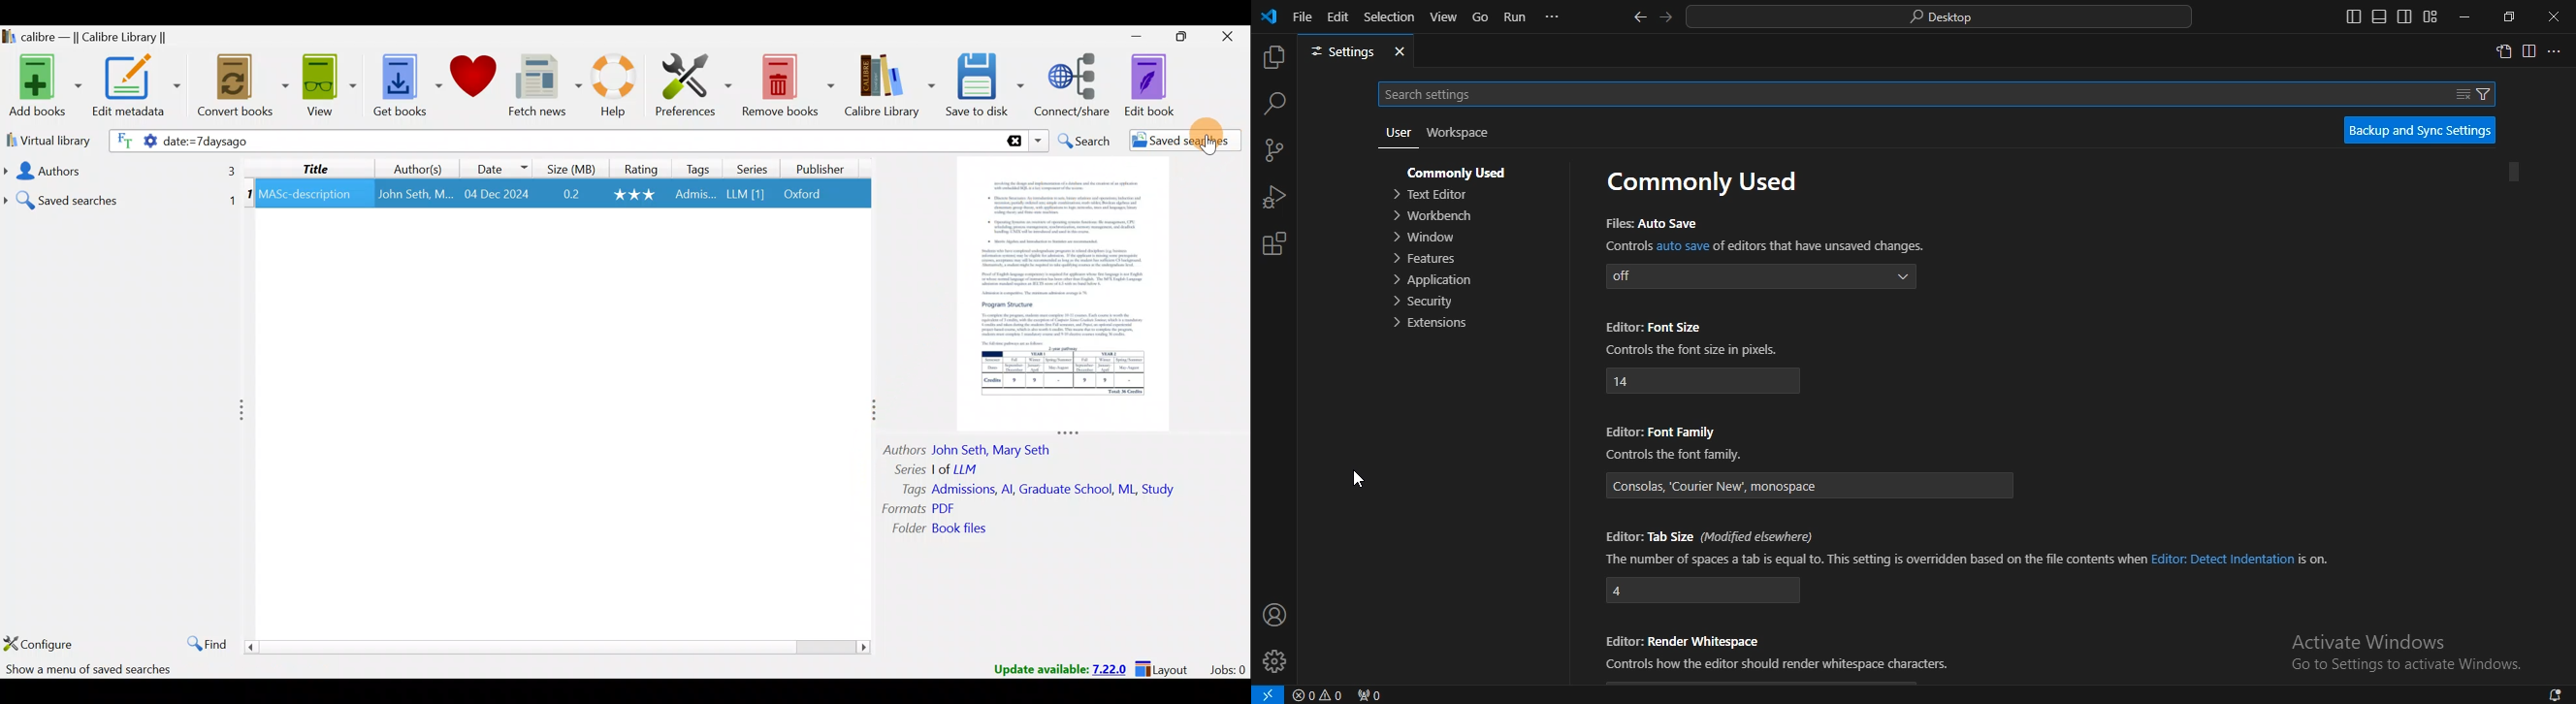  What do you see at coordinates (2378, 16) in the screenshot?
I see `toggle panel` at bounding box center [2378, 16].